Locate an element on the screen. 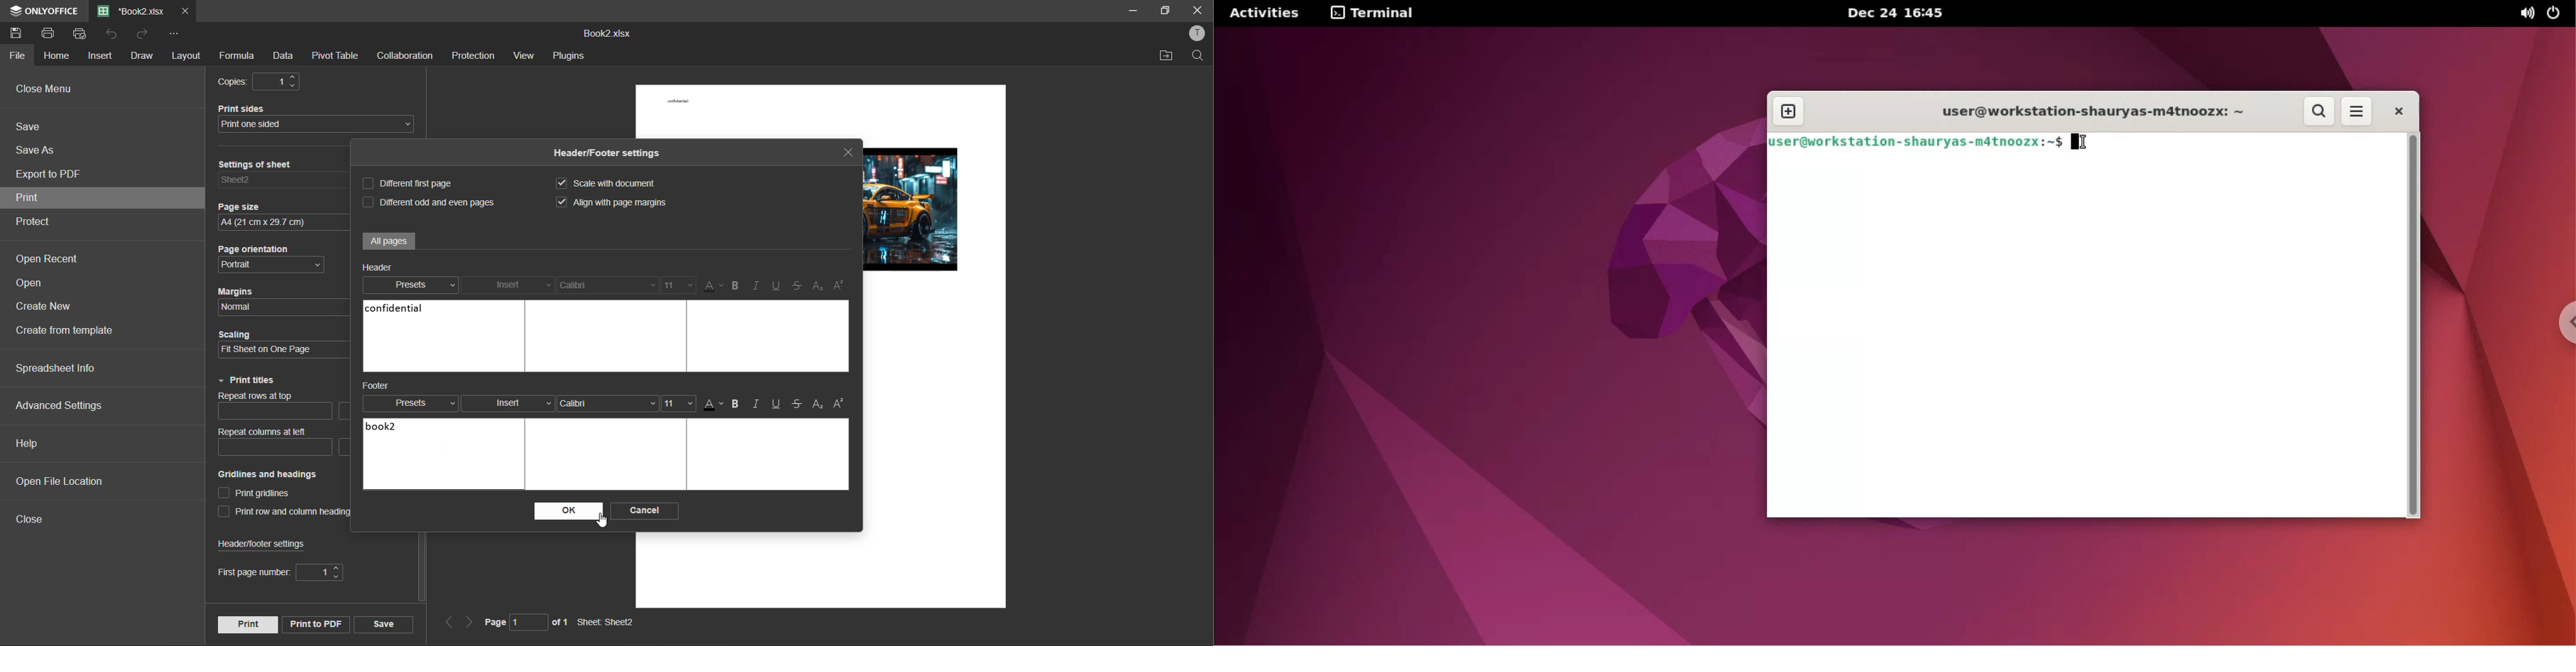  icon is located at coordinates (15, 11).